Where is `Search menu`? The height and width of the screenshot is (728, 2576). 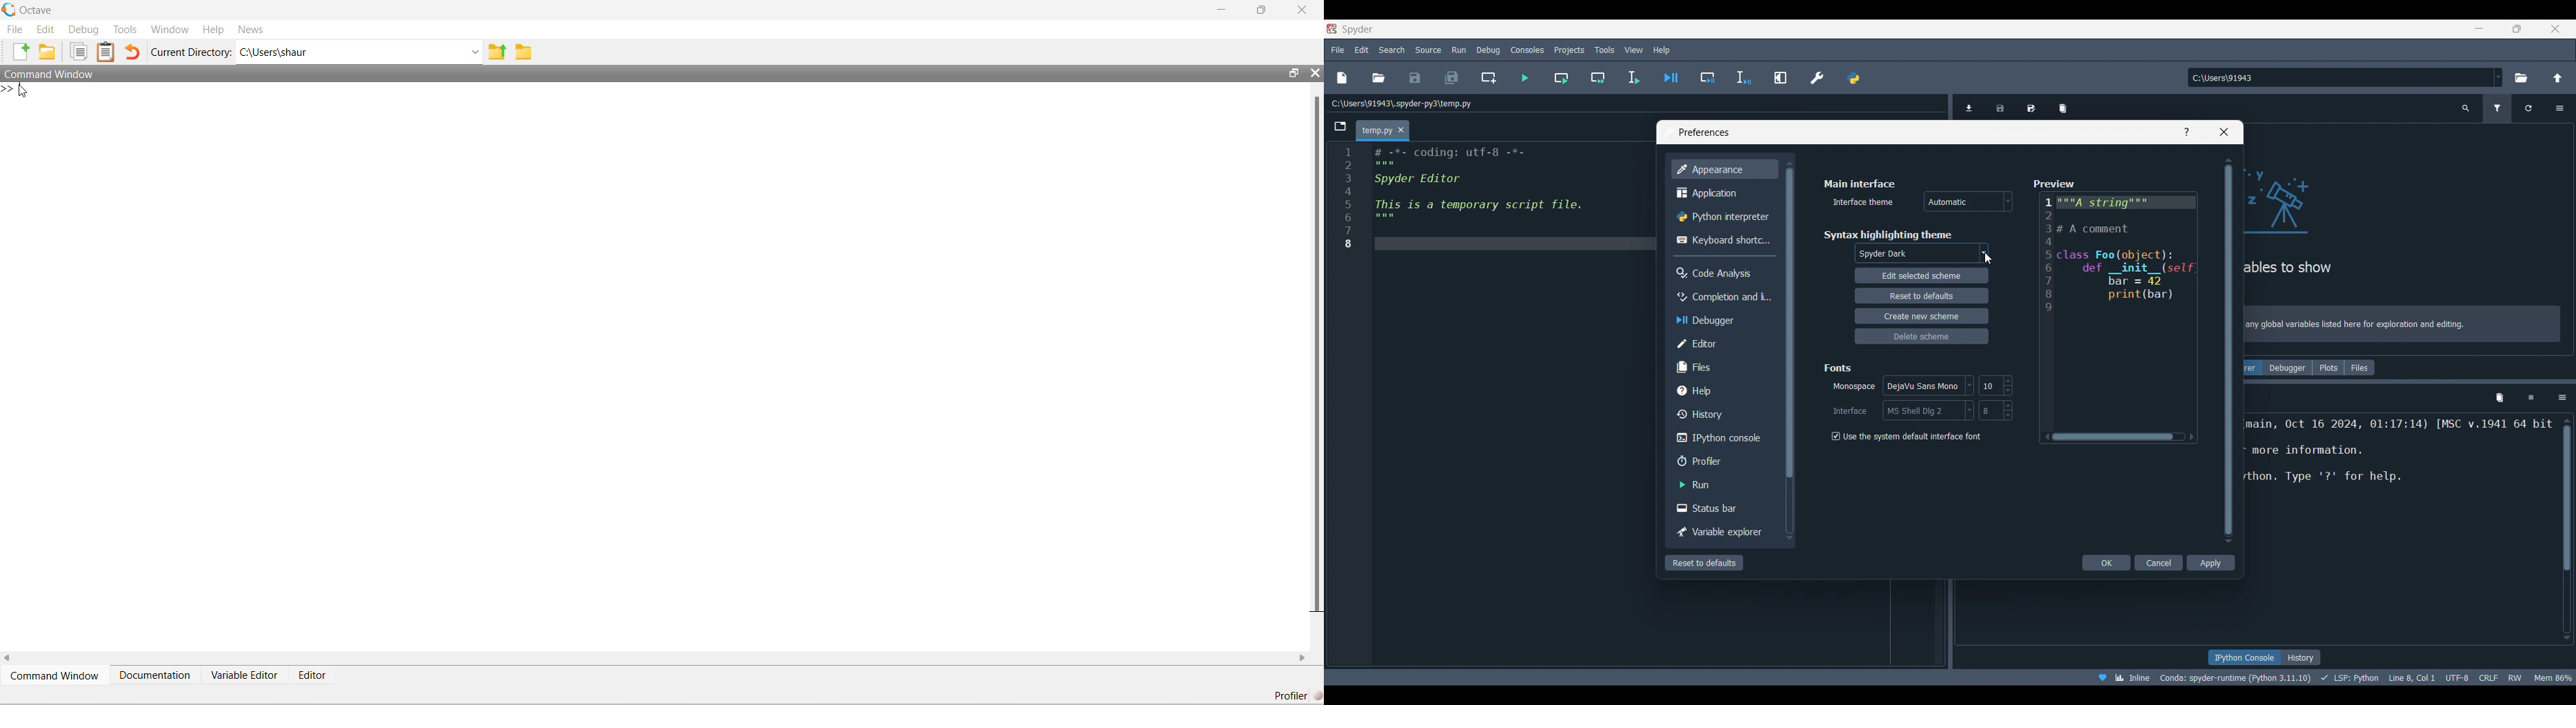 Search menu is located at coordinates (1392, 50).